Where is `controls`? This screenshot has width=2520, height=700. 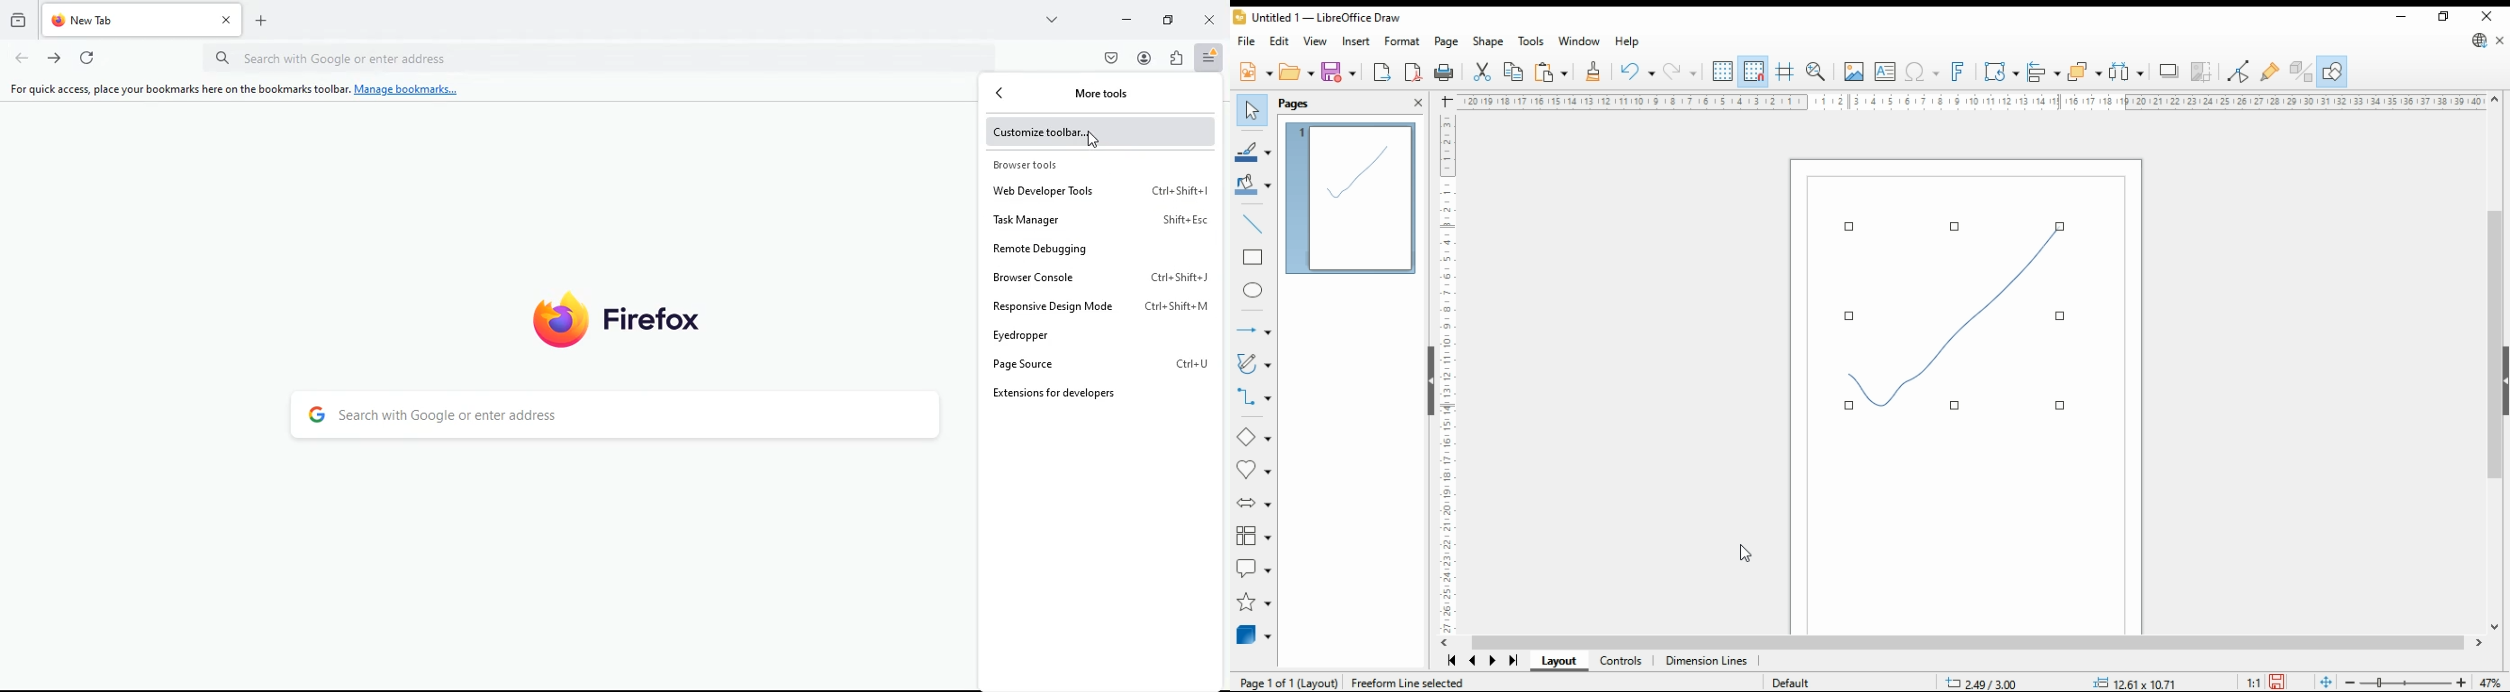 controls is located at coordinates (1622, 661).